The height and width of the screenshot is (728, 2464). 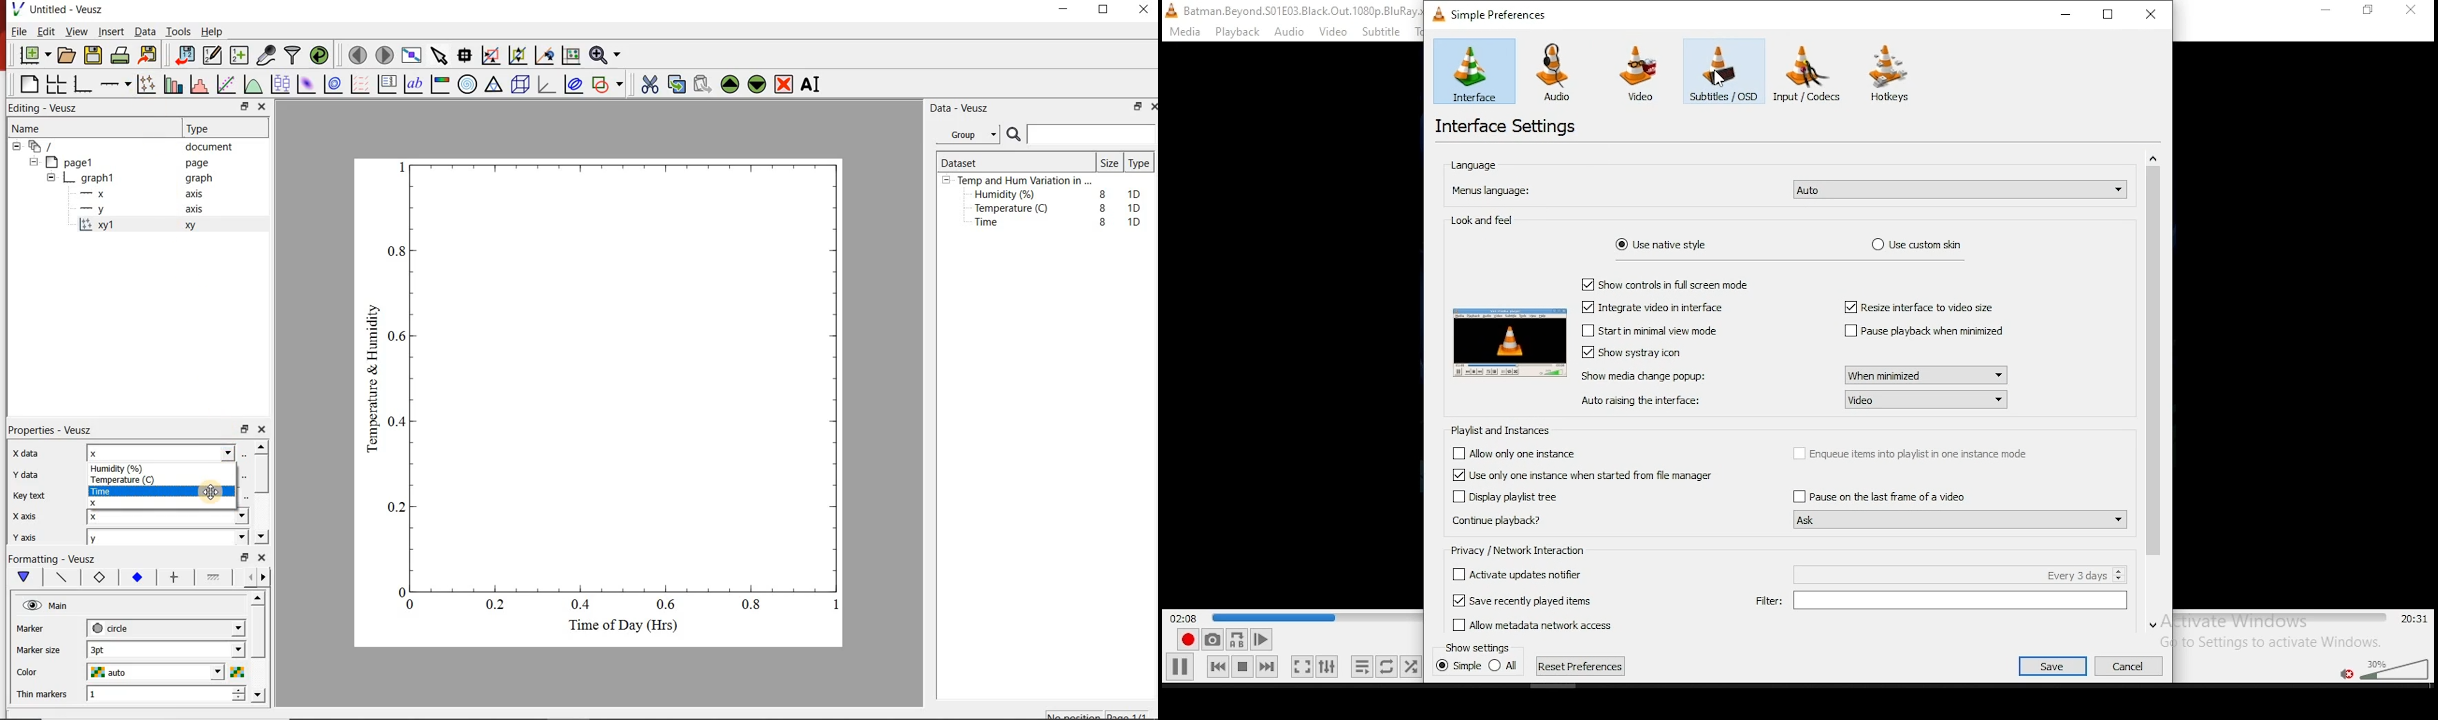 I want to click on close, so click(x=1145, y=10).